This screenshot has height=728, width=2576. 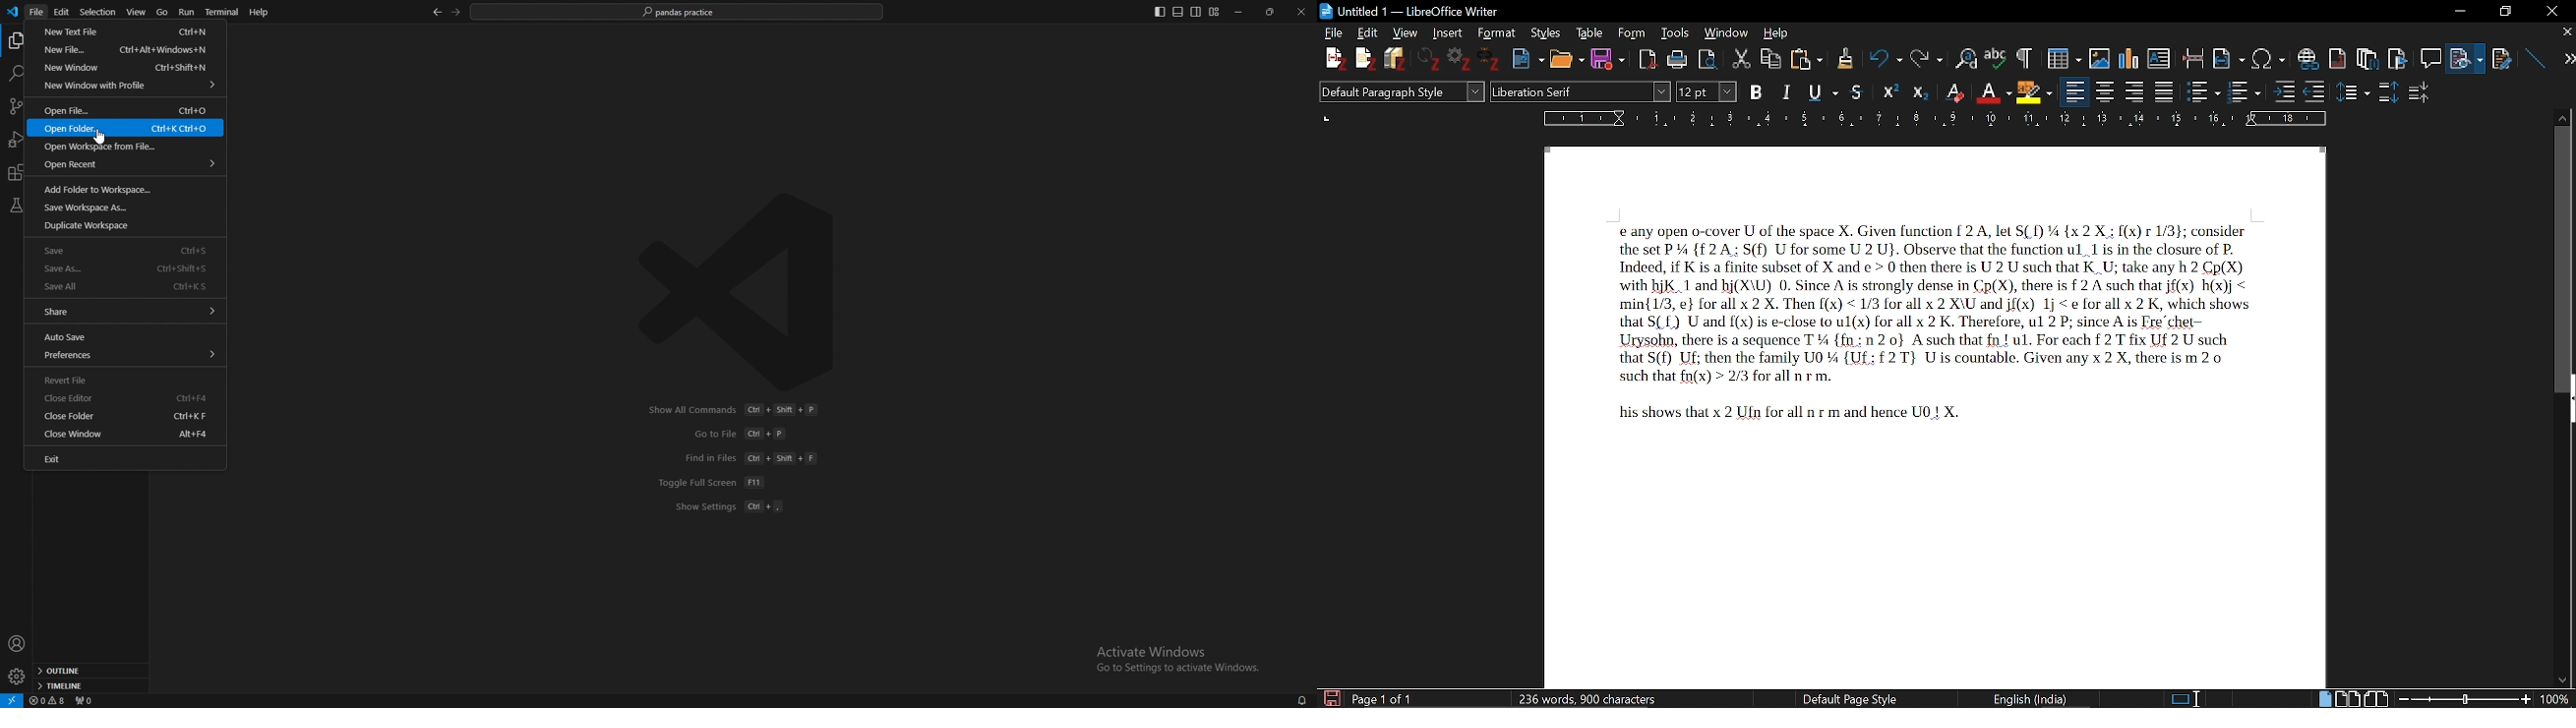 What do you see at coordinates (2107, 90) in the screenshot?
I see `Align centre` at bounding box center [2107, 90].